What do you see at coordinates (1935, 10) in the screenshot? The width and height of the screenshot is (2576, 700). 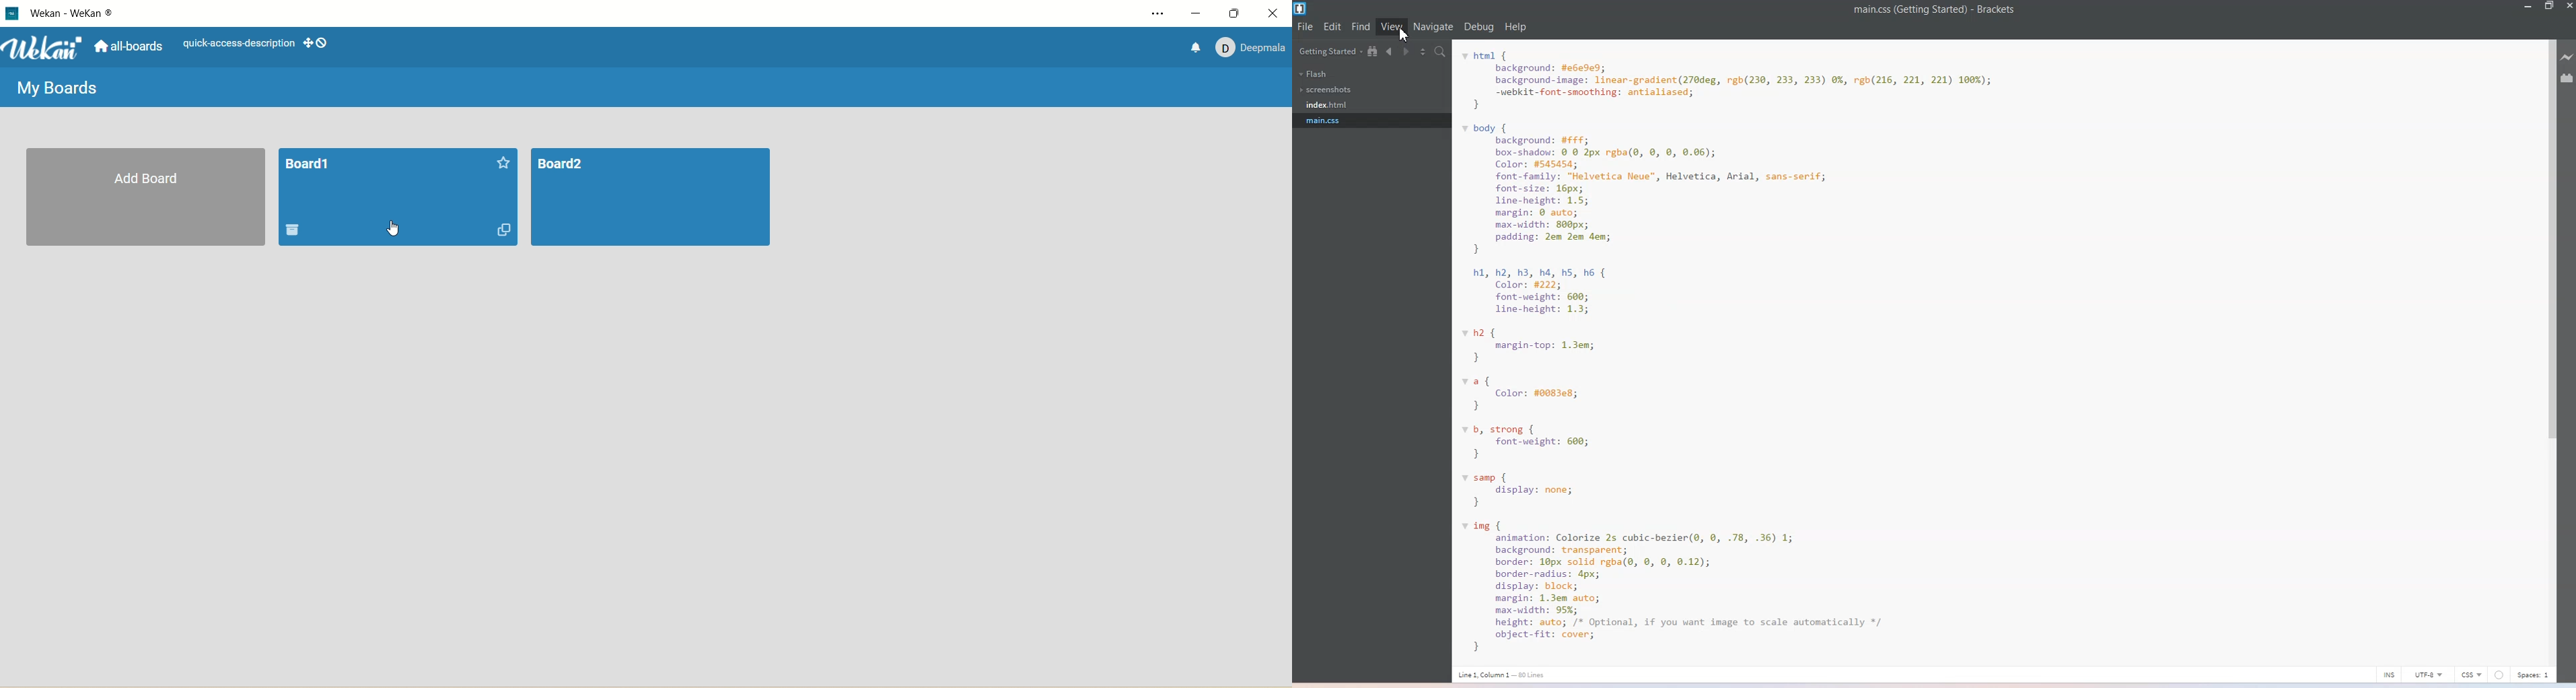 I see `Text 1` at bounding box center [1935, 10].